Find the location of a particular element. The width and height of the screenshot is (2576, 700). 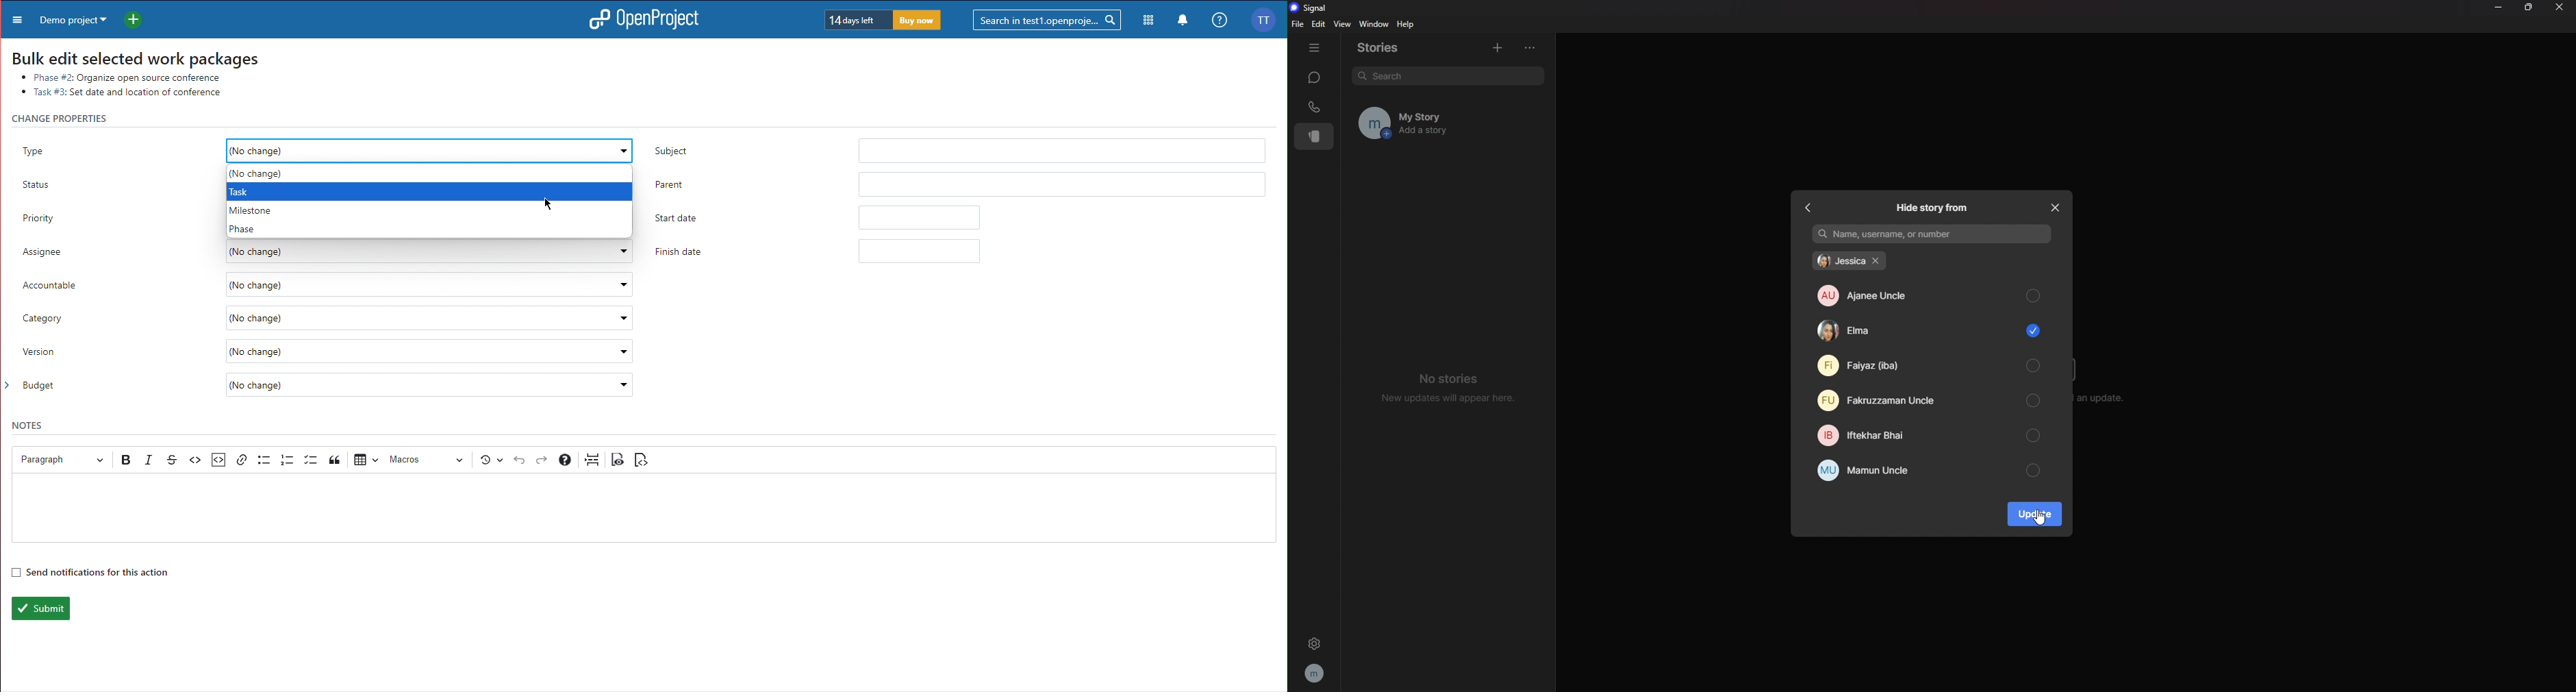

 Task #3: Set date and location of conference is located at coordinates (126, 92).